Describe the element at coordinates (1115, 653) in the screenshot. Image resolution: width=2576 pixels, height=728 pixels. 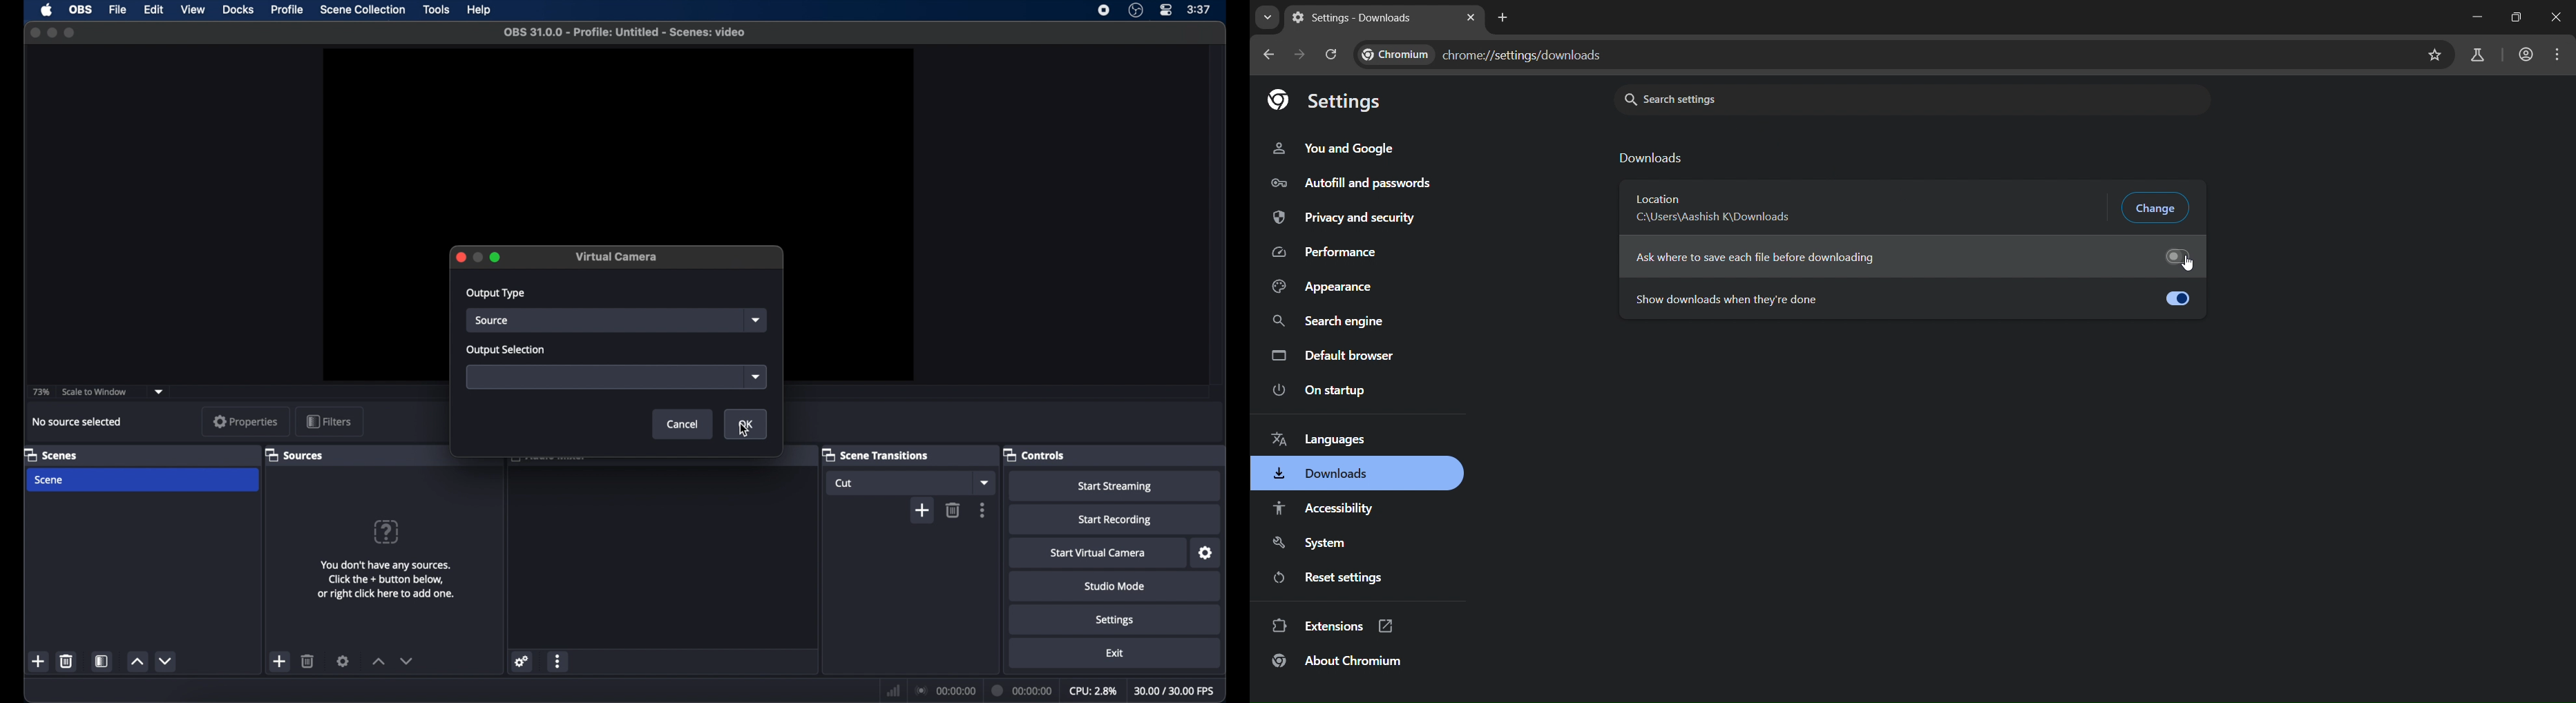
I see `exit` at that location.